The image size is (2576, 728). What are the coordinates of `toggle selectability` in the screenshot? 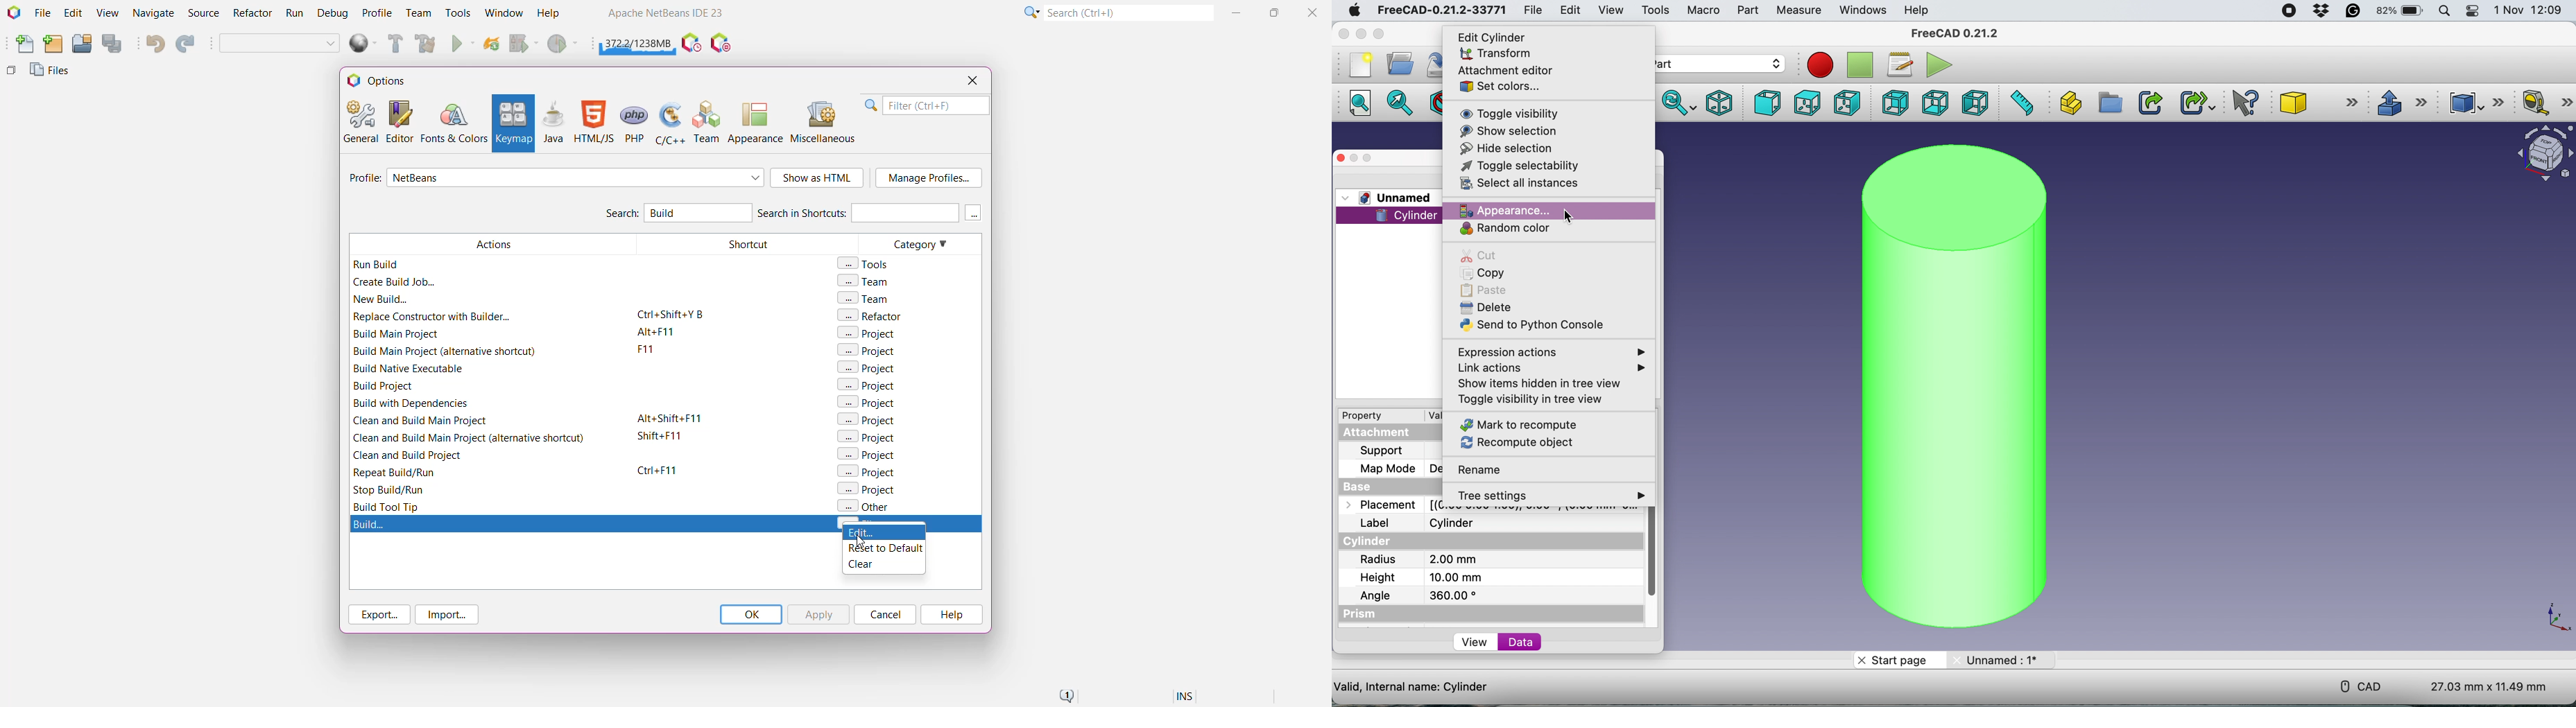 It's located at (1517, 165).